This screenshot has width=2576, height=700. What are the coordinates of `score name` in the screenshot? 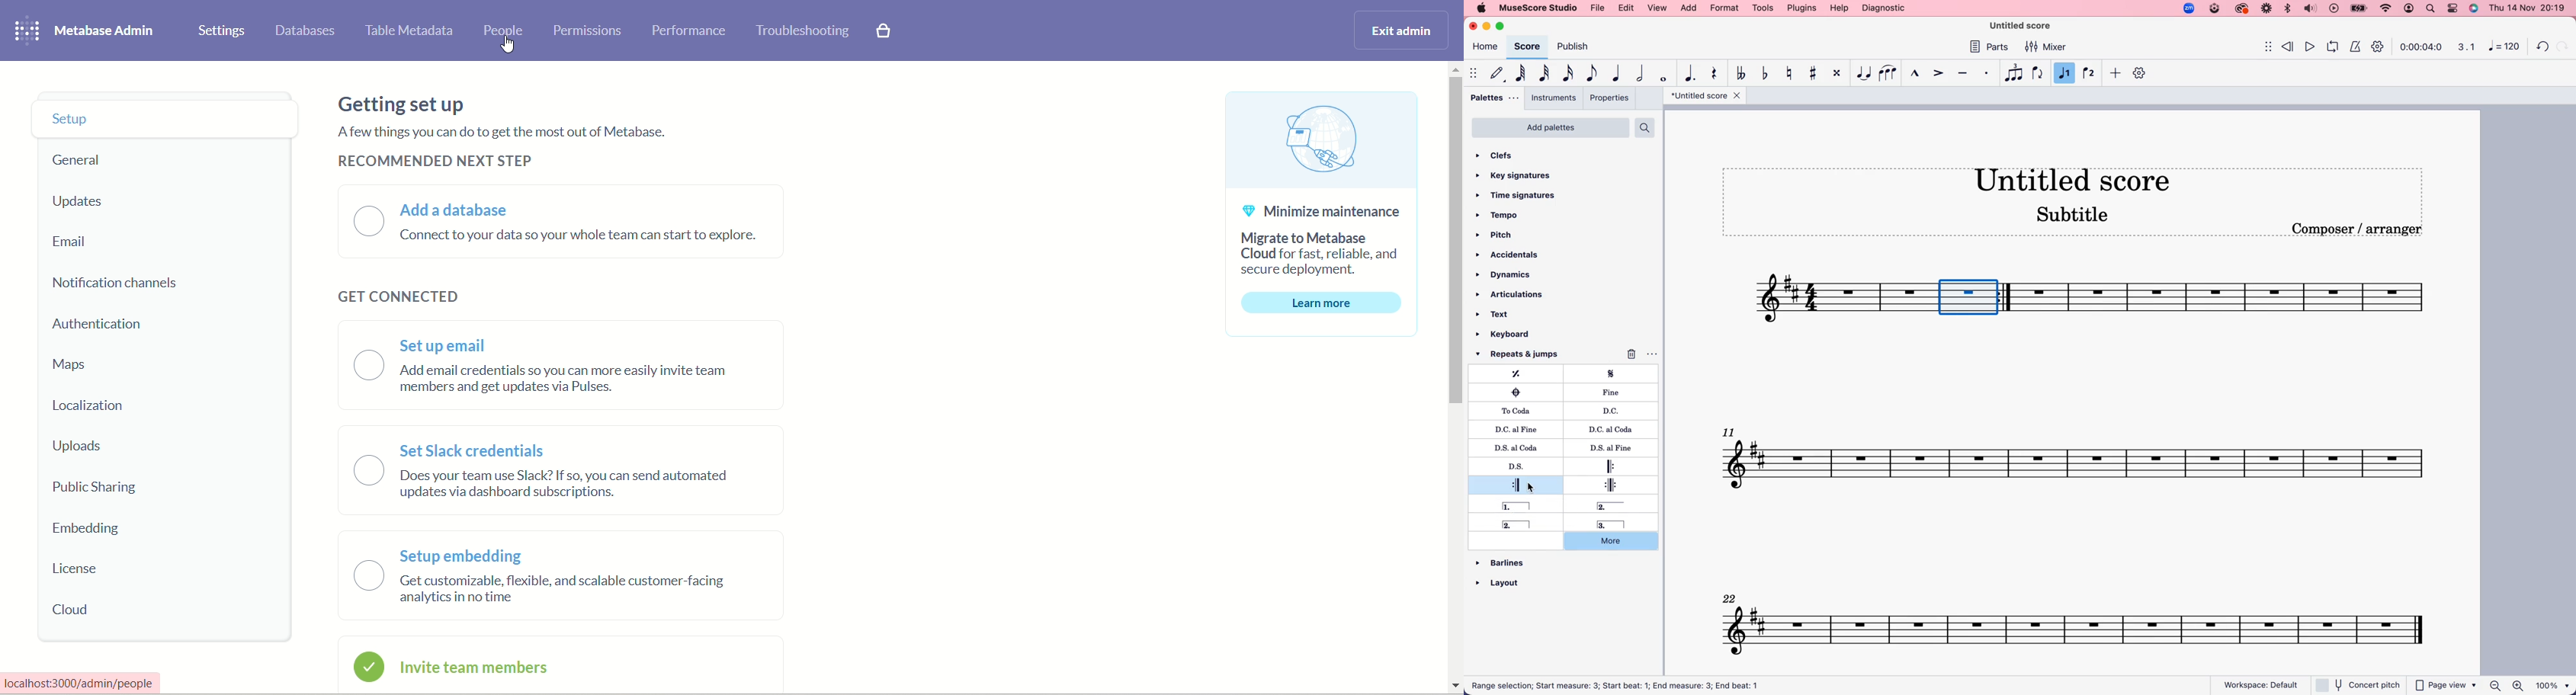 It's located at (2080, 179).